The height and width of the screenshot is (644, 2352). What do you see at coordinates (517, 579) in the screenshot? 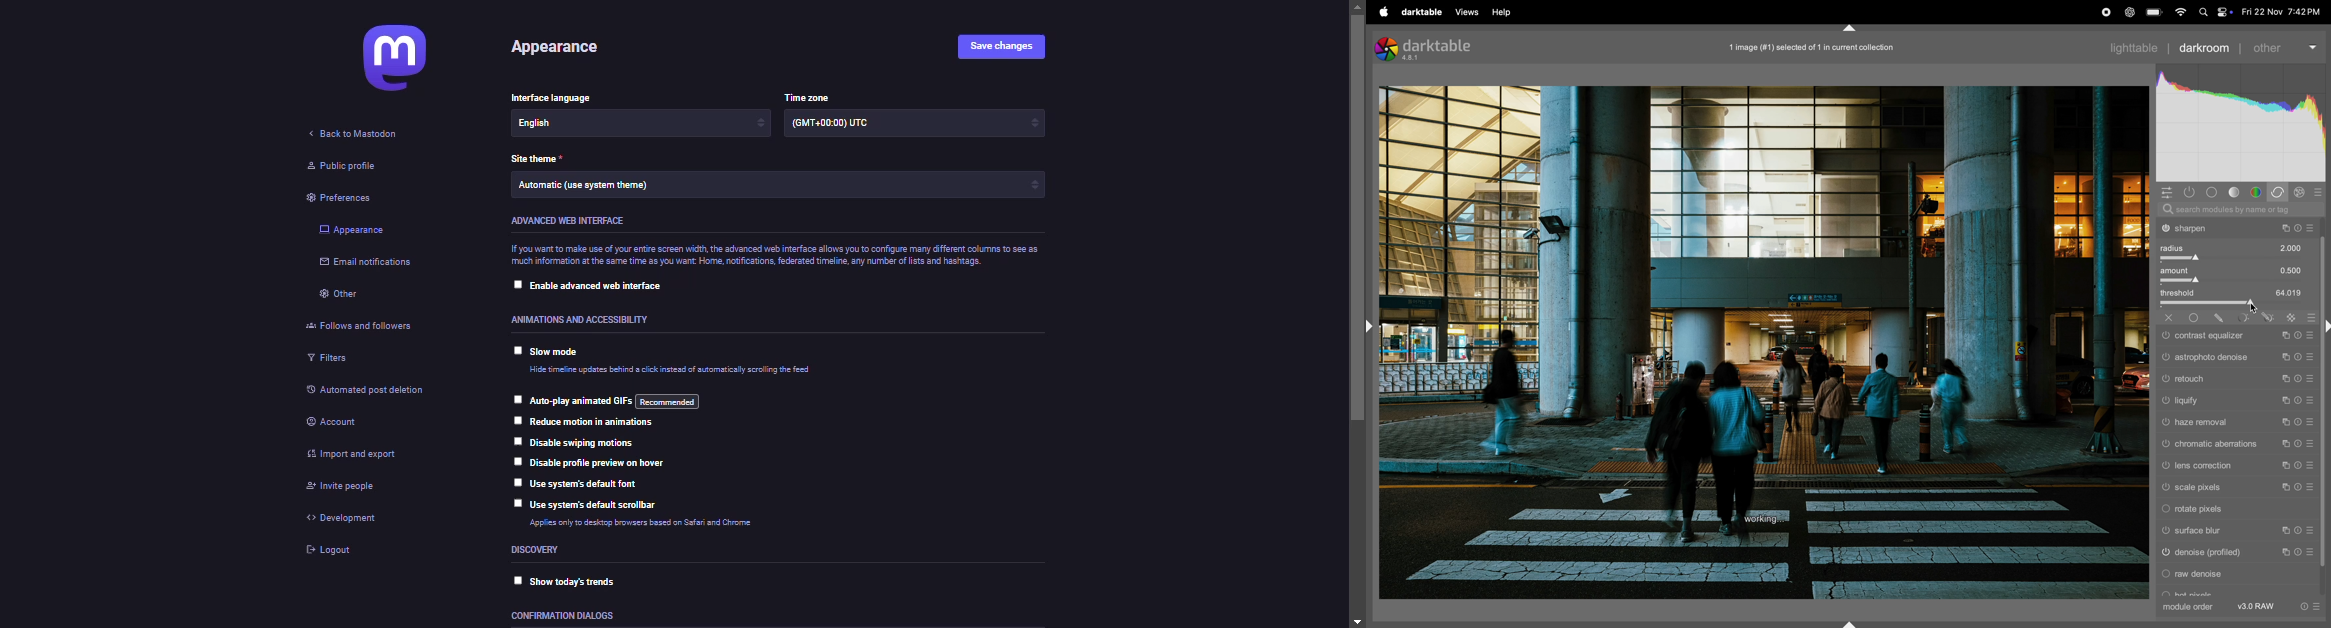
I see `disabled` at bounding box center [517, 579].